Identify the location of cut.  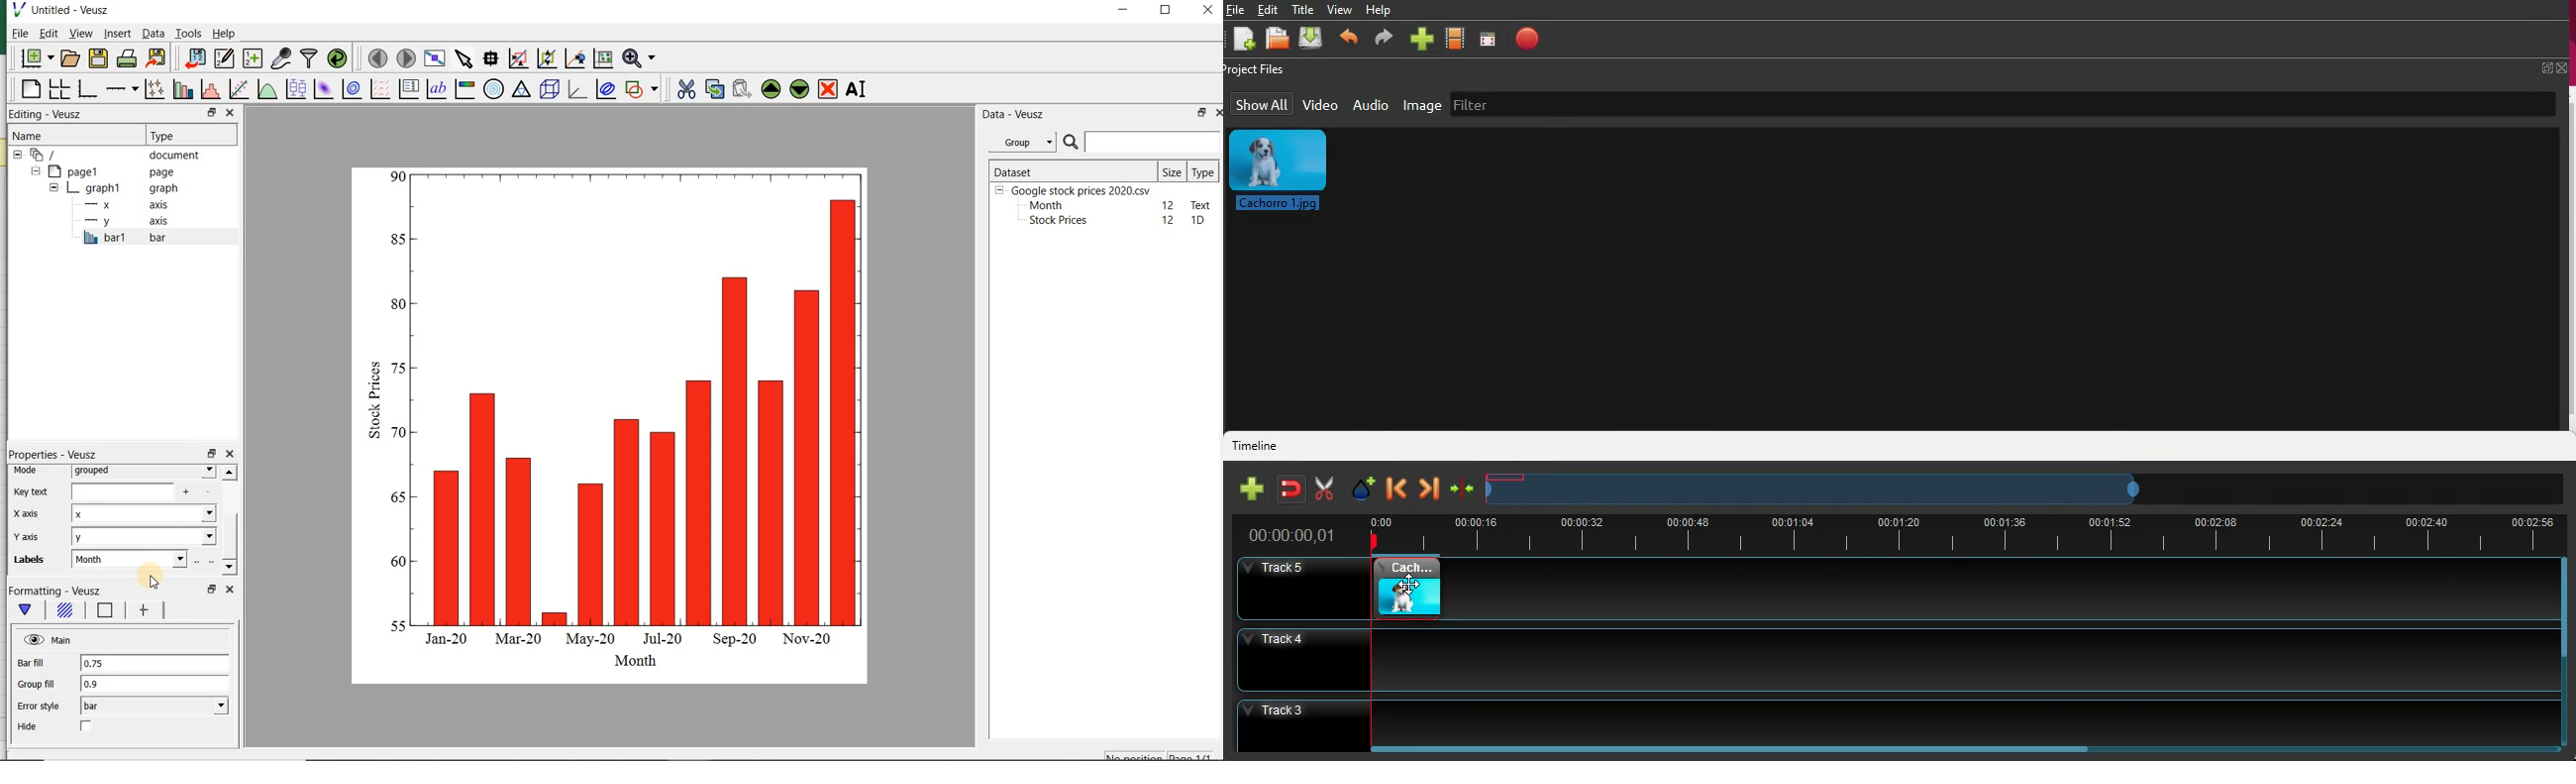
(1323, 487).